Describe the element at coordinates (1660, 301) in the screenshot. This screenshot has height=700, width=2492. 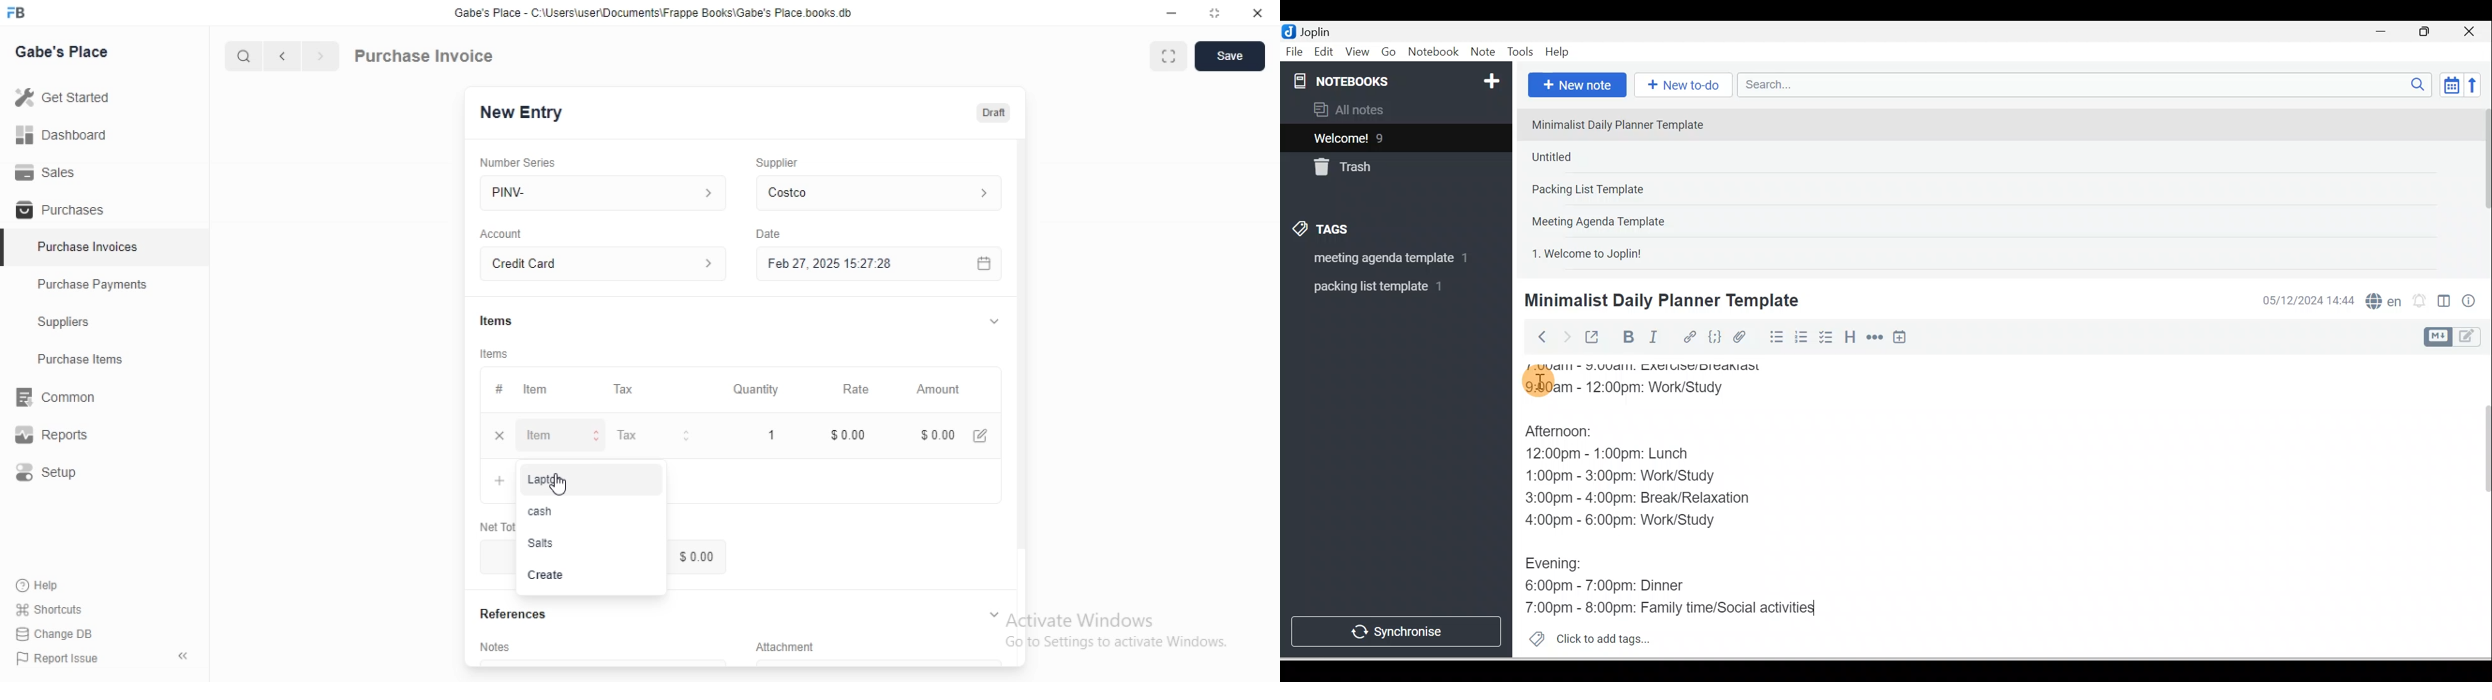
I see `Minimalist Daily Planner Template` at that location.